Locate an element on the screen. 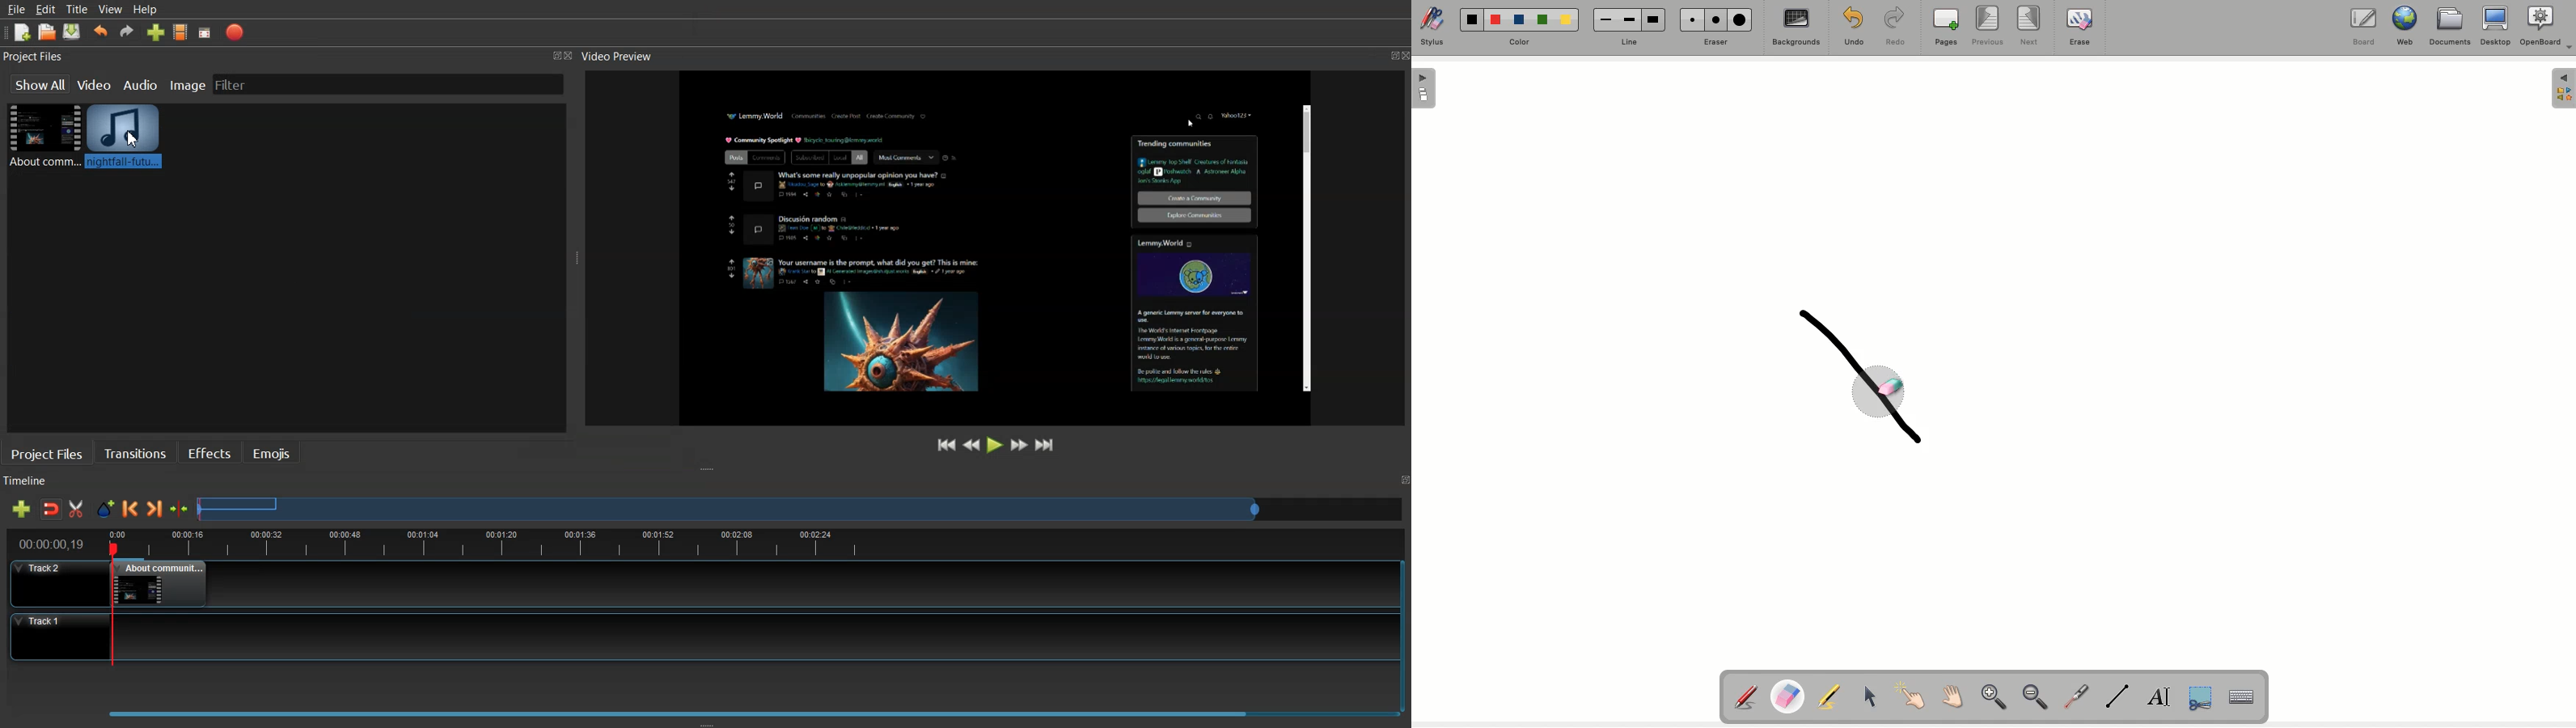  Emojis is located at coordinates (273, 452).